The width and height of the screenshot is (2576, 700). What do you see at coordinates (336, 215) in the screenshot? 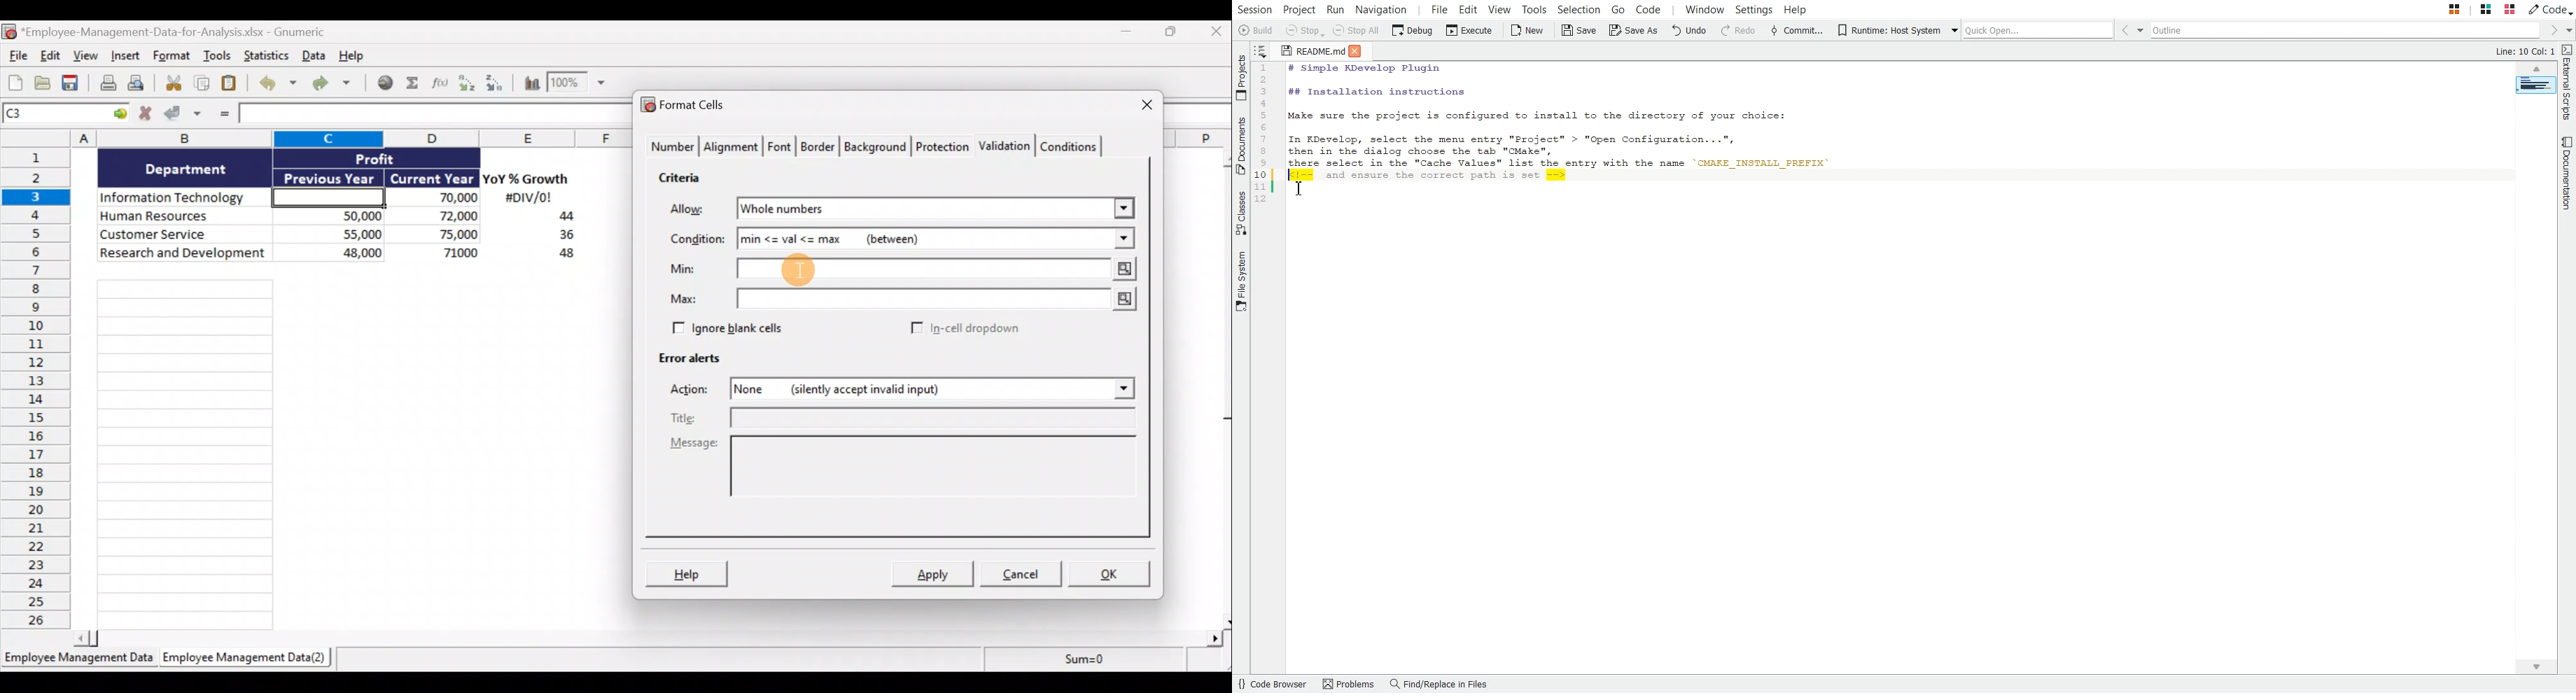
I see `50,000` at bounding box center [336, 215].